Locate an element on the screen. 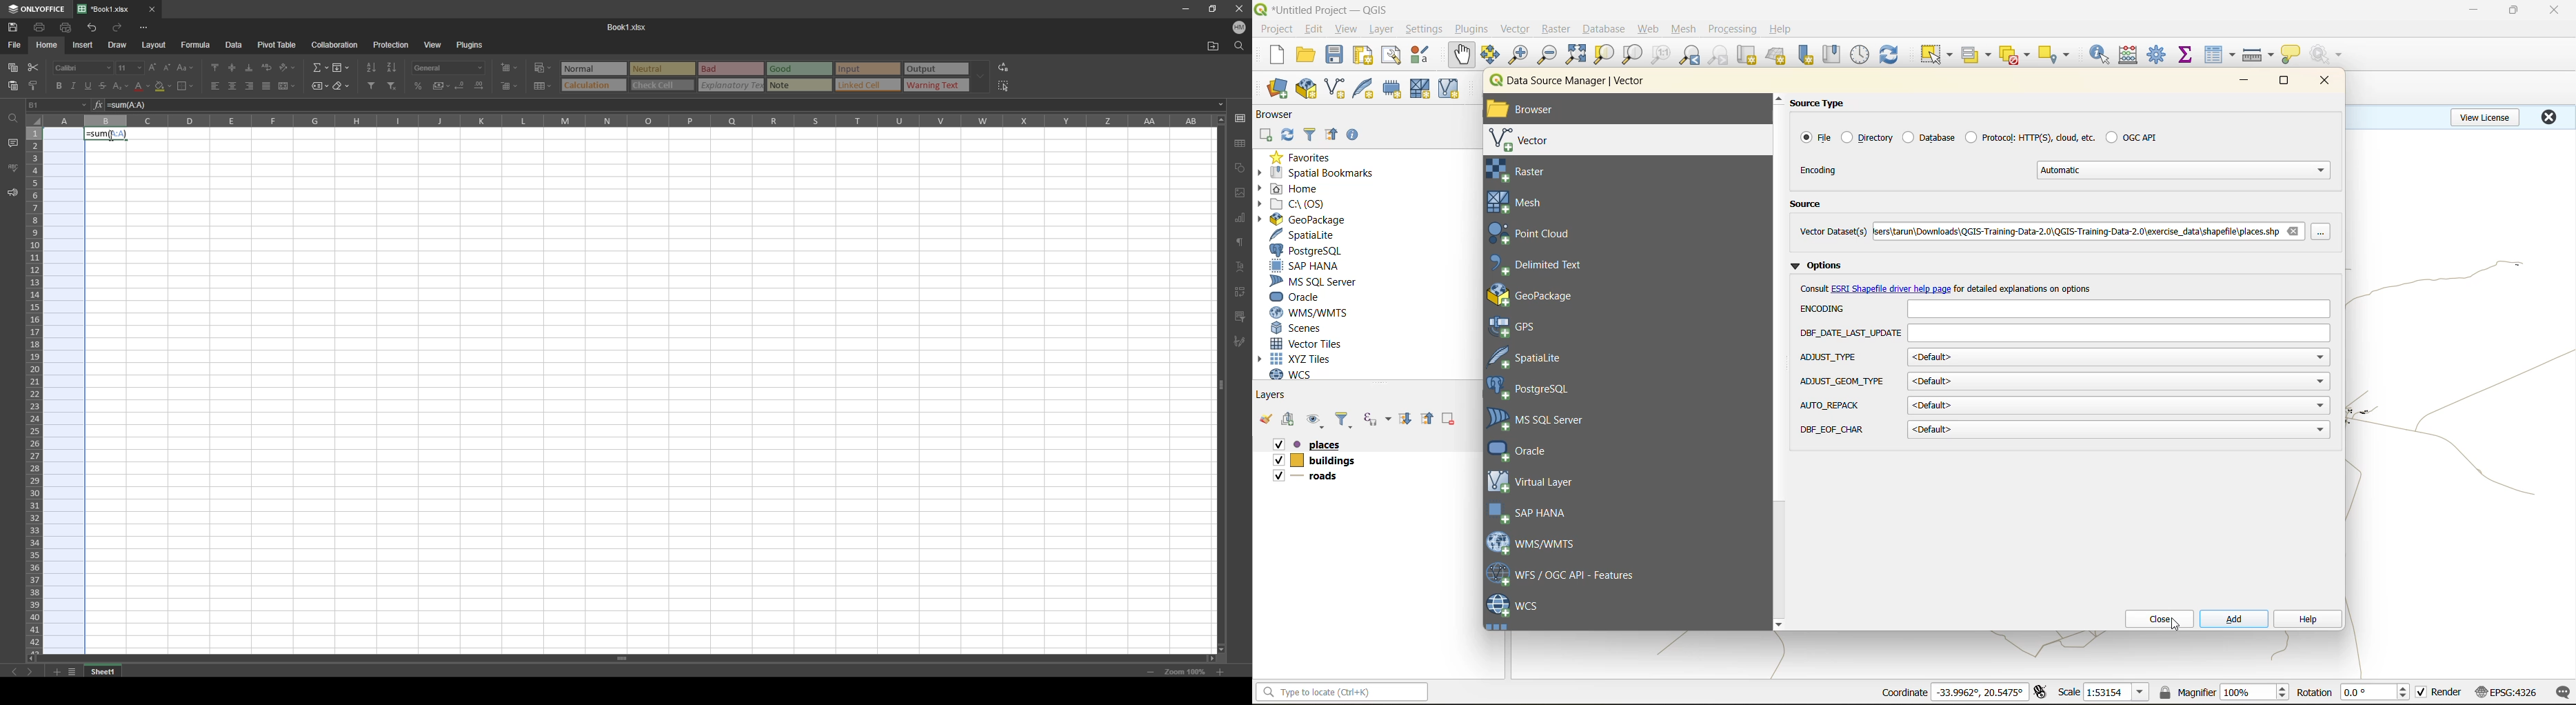 This screenshot has width=2576, height=728. postgresql is located at coordinates (1306, 251).